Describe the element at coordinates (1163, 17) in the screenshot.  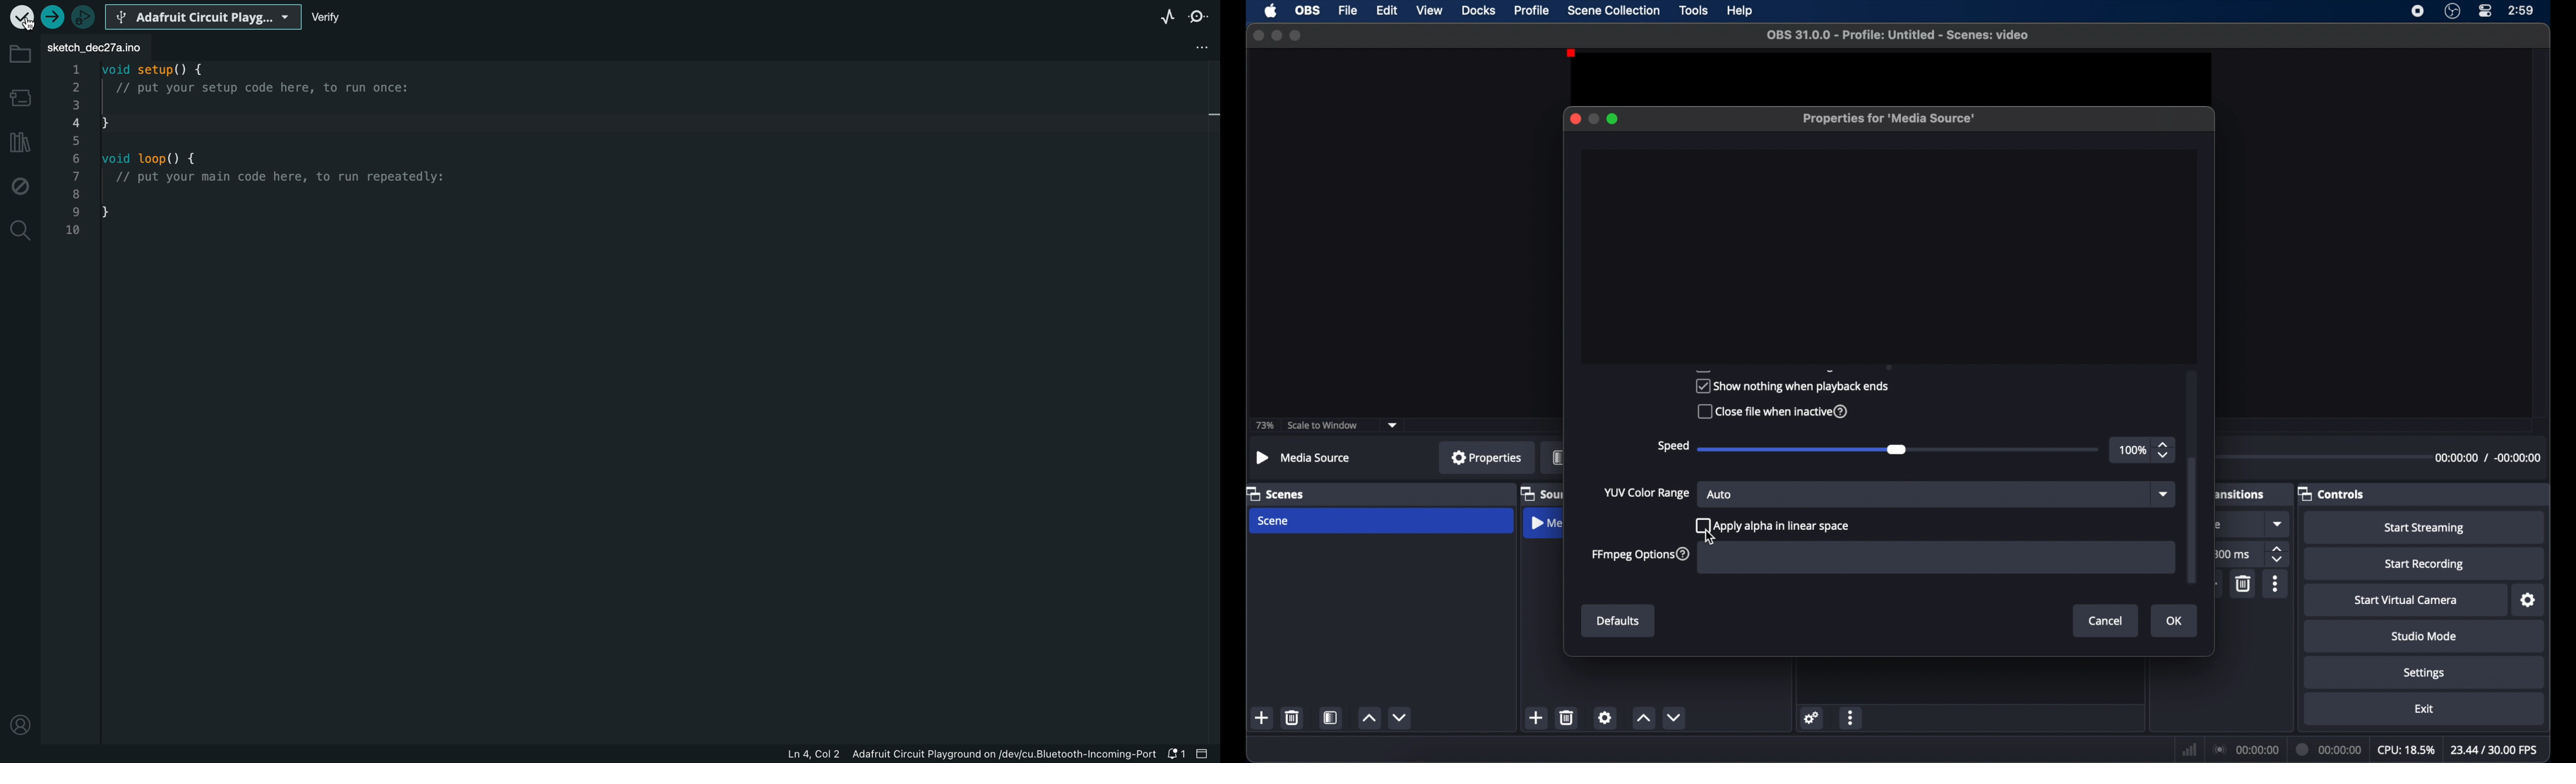
I see `serial plotter` at that location.